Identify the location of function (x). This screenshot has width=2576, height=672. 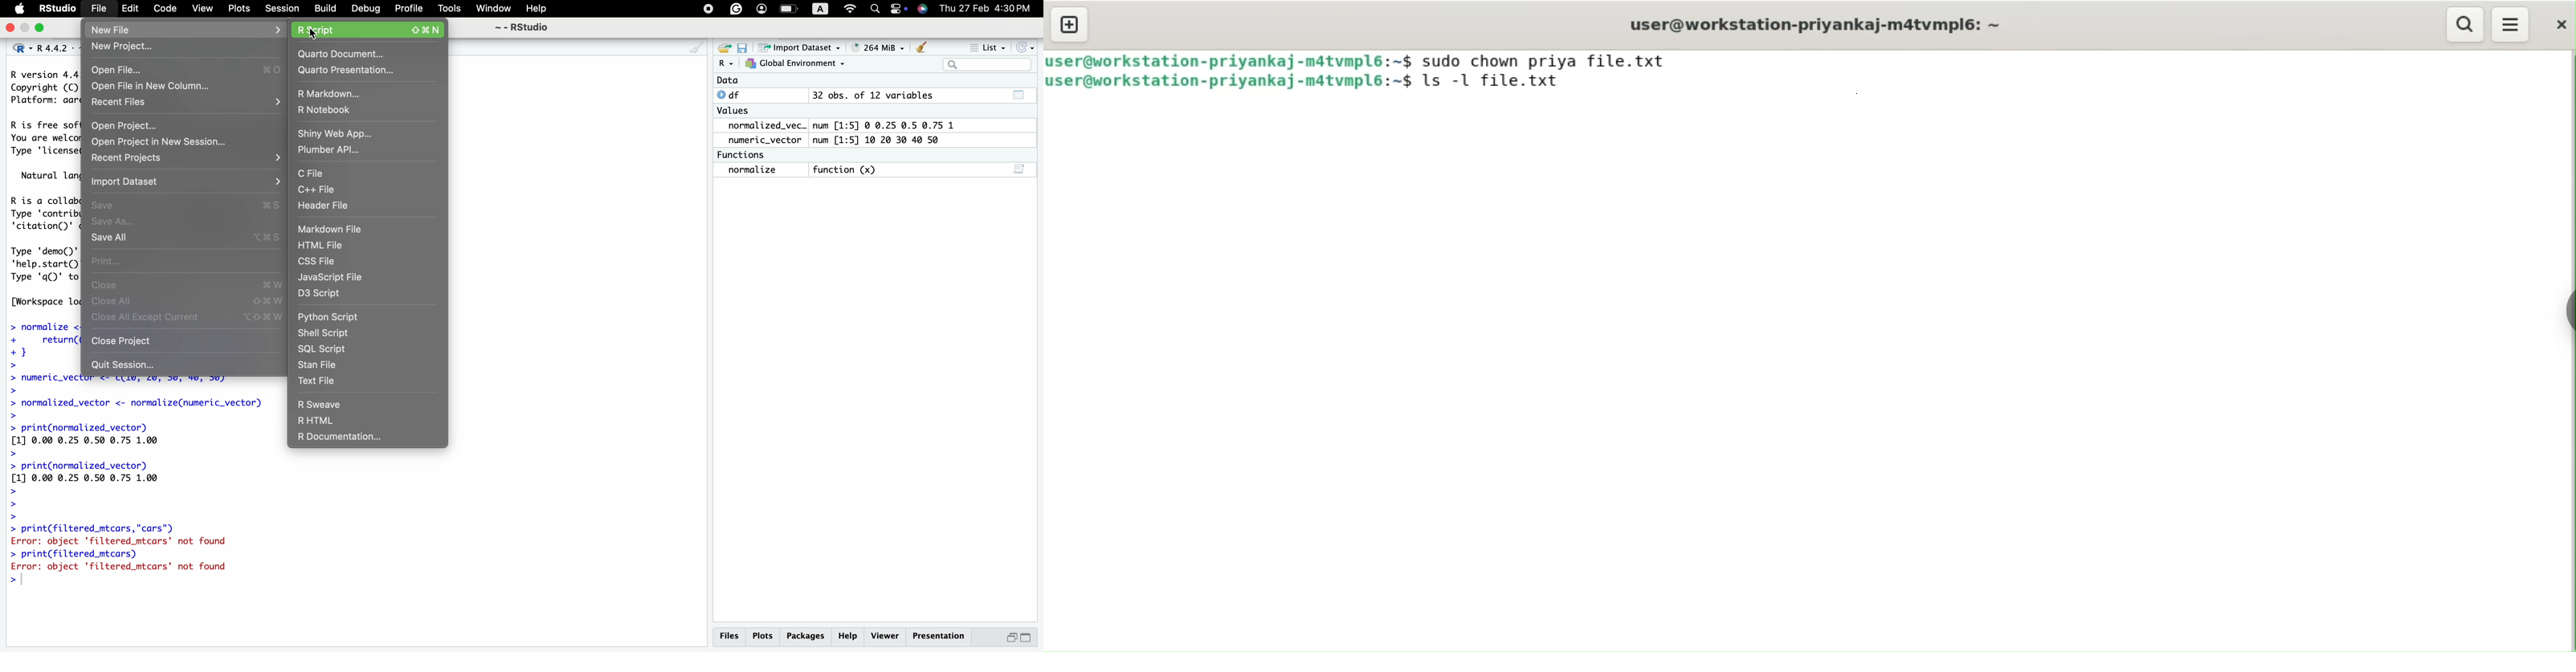
(847, 168).